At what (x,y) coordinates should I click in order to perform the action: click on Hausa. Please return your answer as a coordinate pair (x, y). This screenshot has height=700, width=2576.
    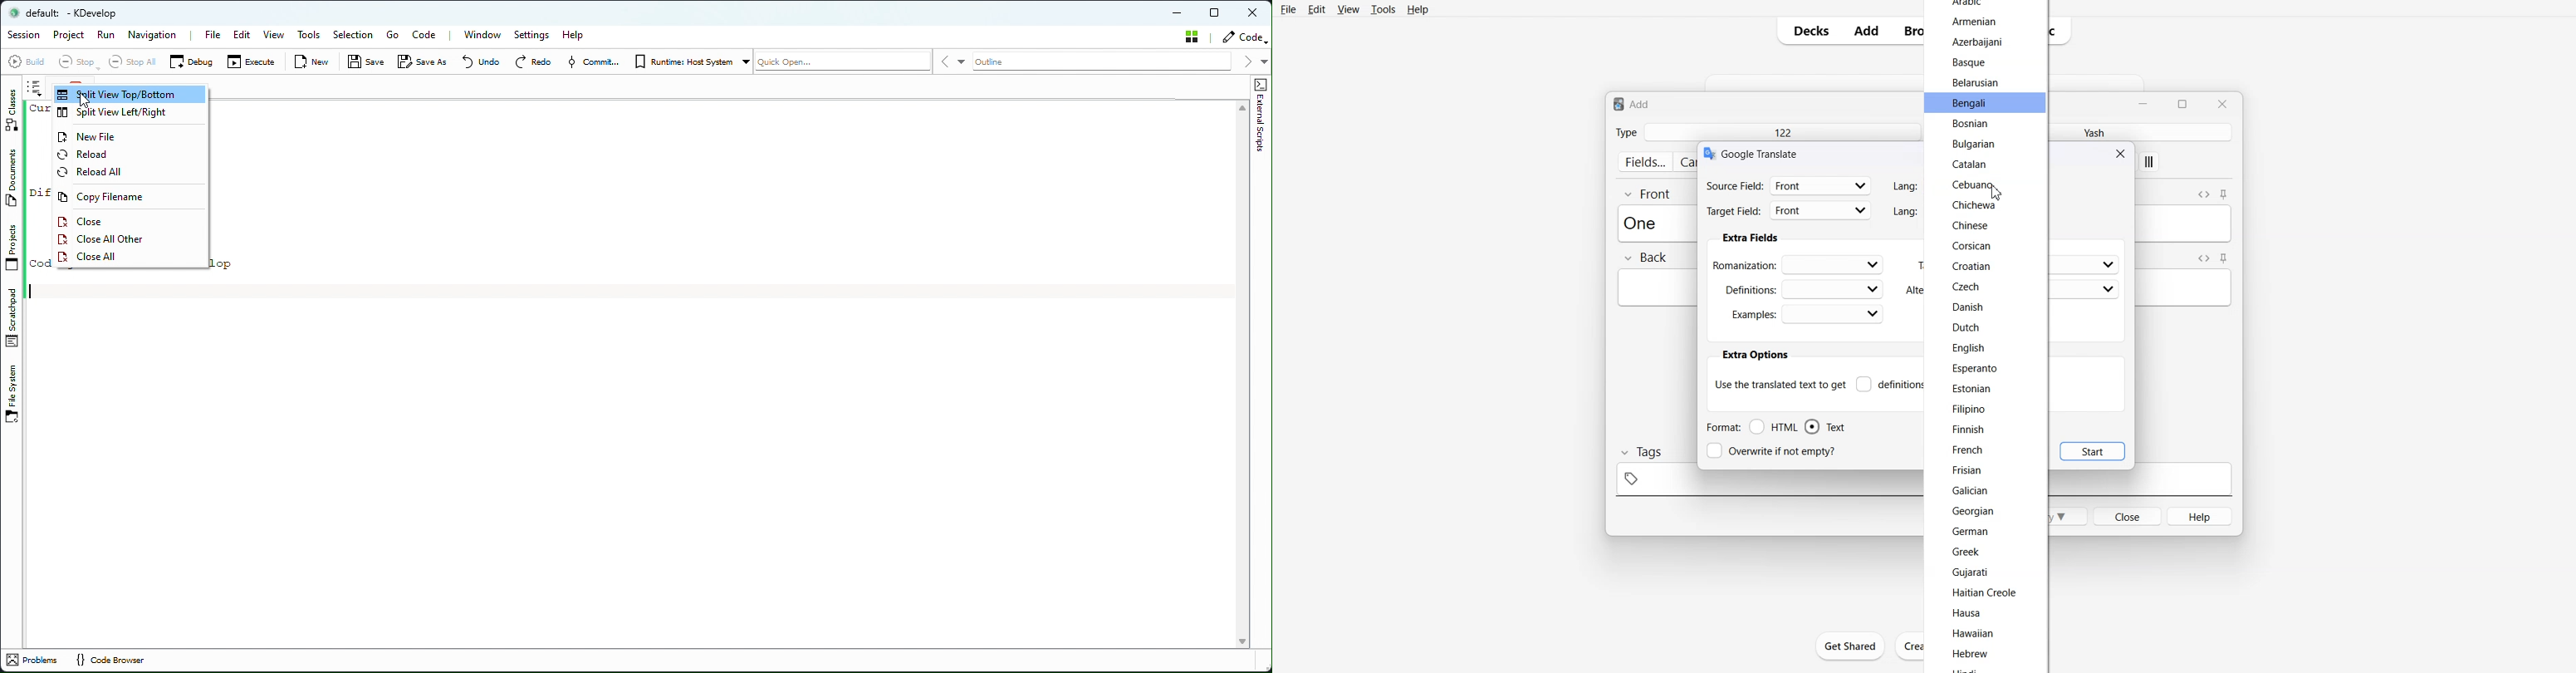
    Looking at the image, I should click on (1972, 613).